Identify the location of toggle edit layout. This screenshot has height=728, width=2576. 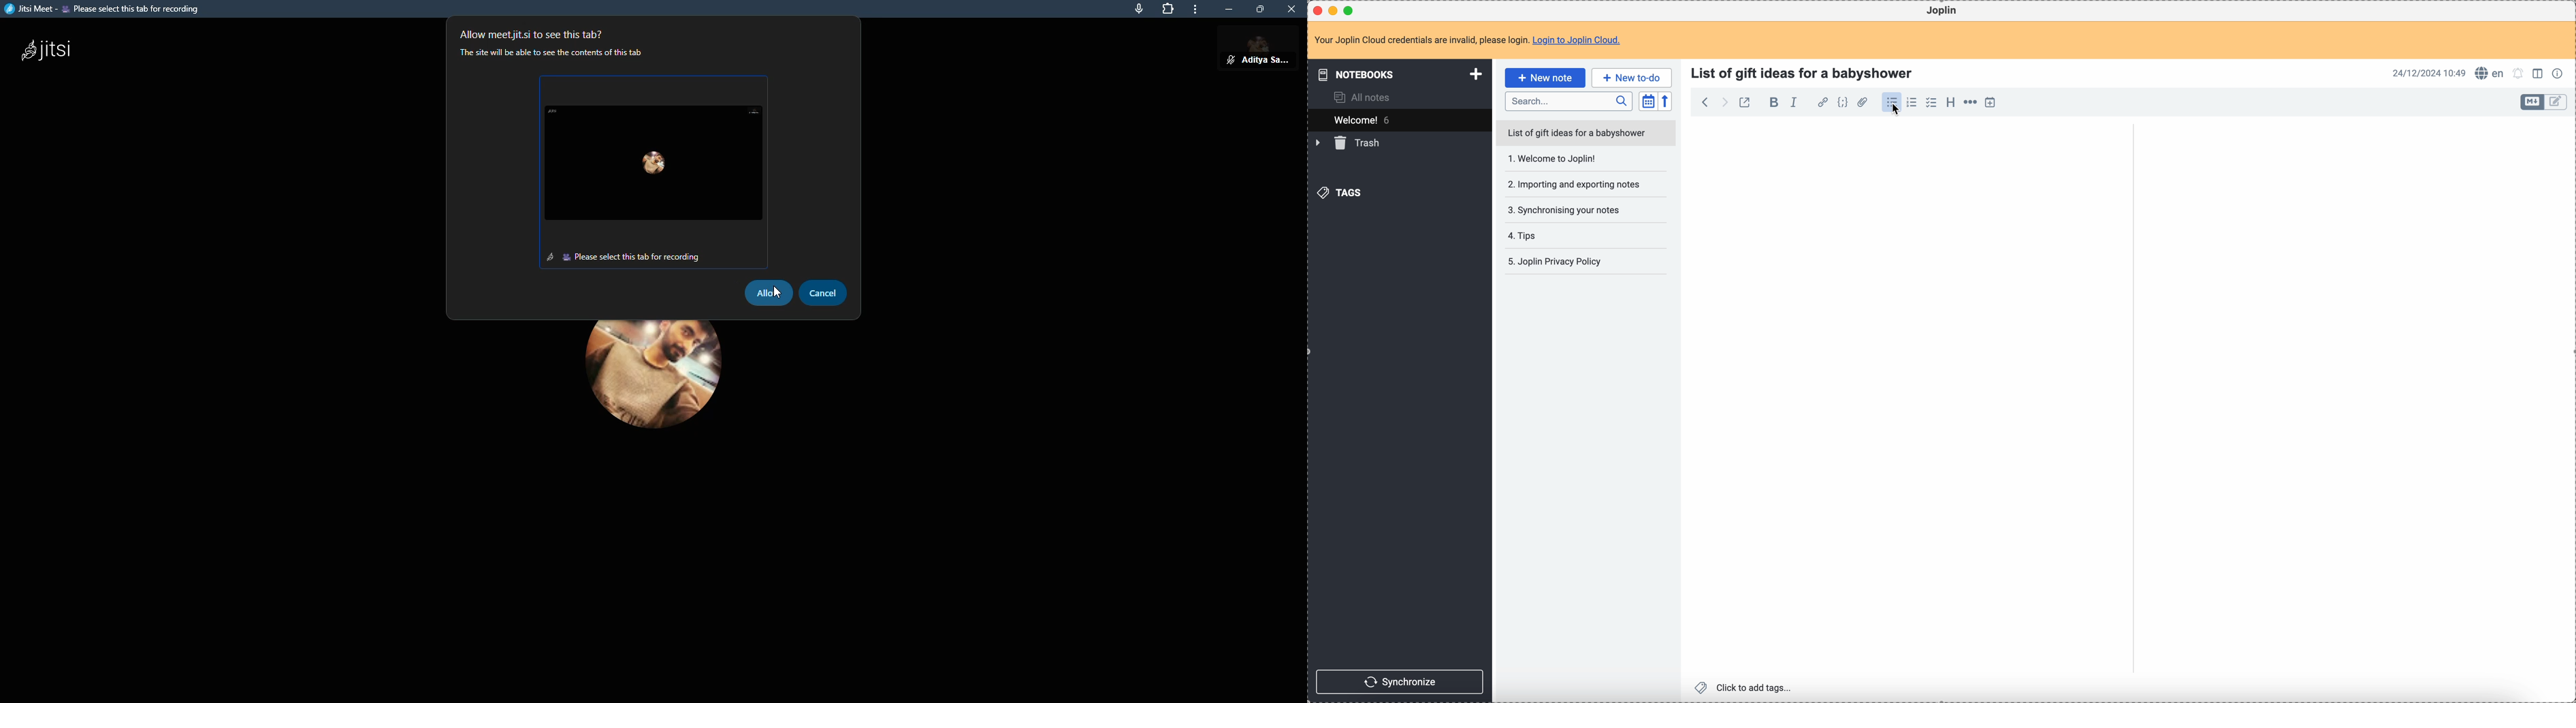
(2557, 102).